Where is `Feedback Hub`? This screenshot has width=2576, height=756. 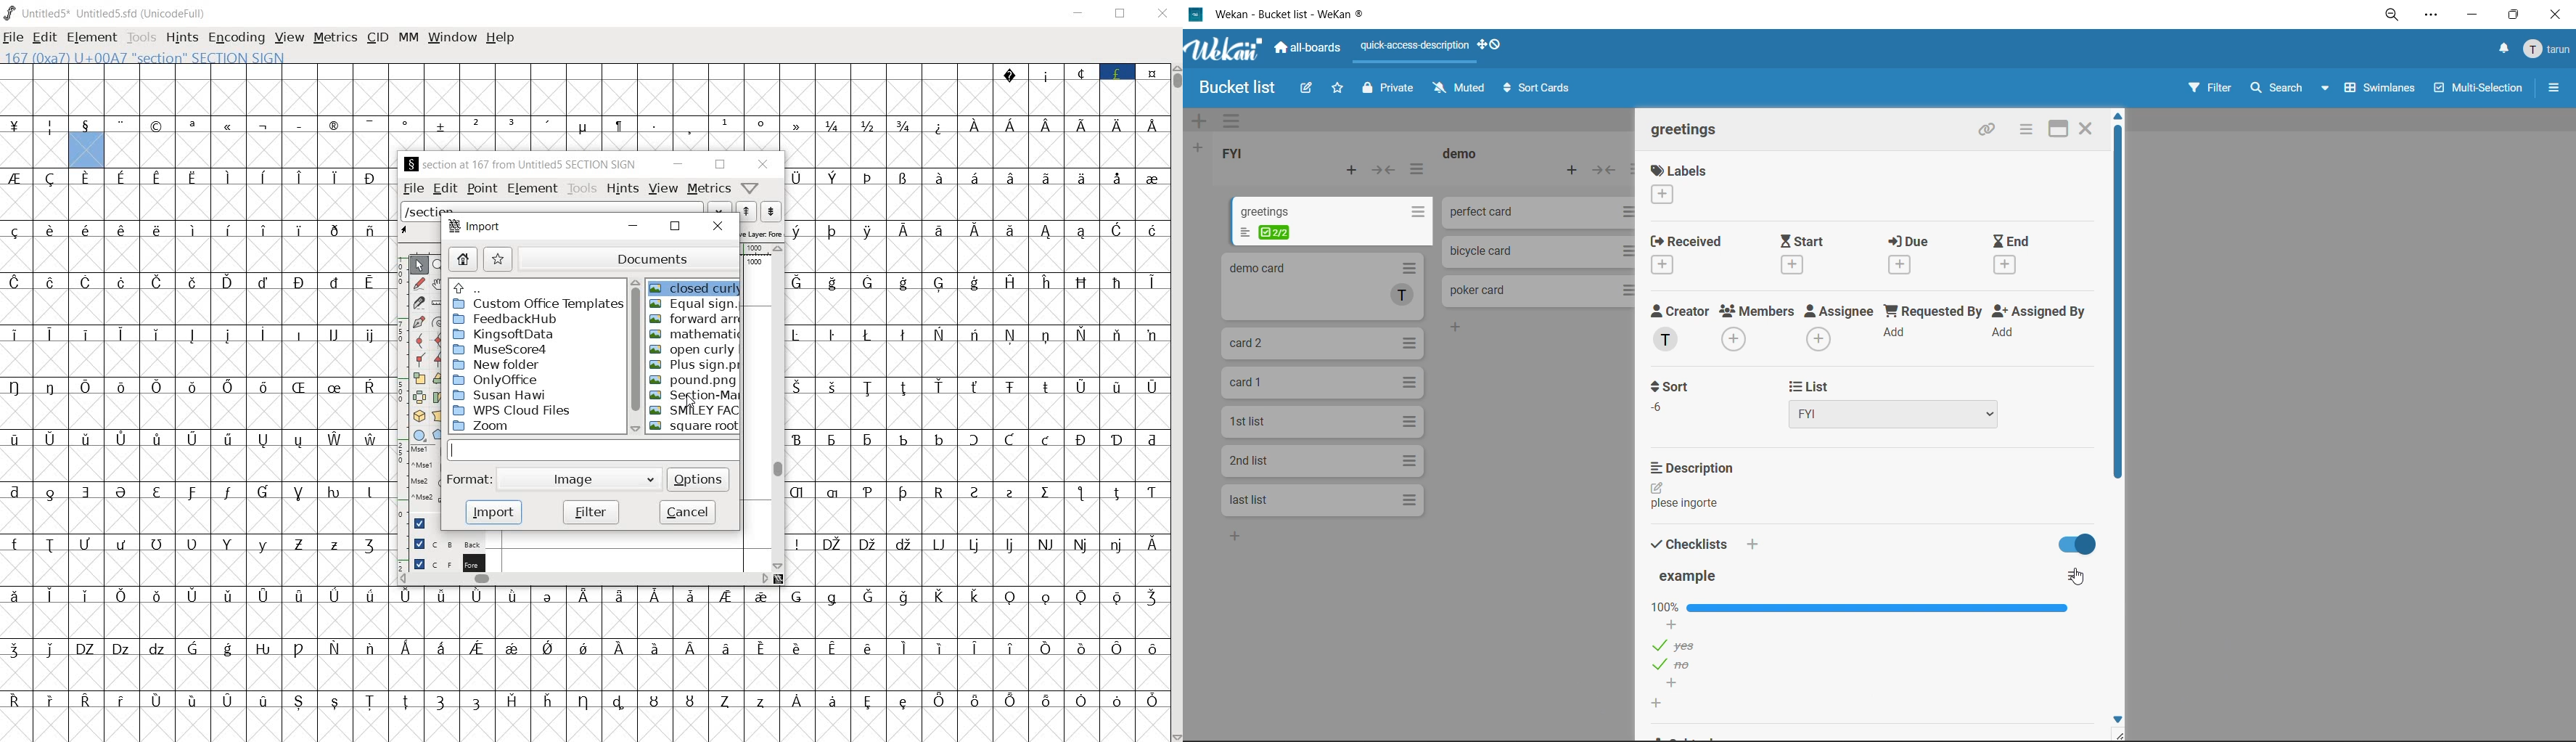 Feedback Hub is located at coordinates (504, 319).